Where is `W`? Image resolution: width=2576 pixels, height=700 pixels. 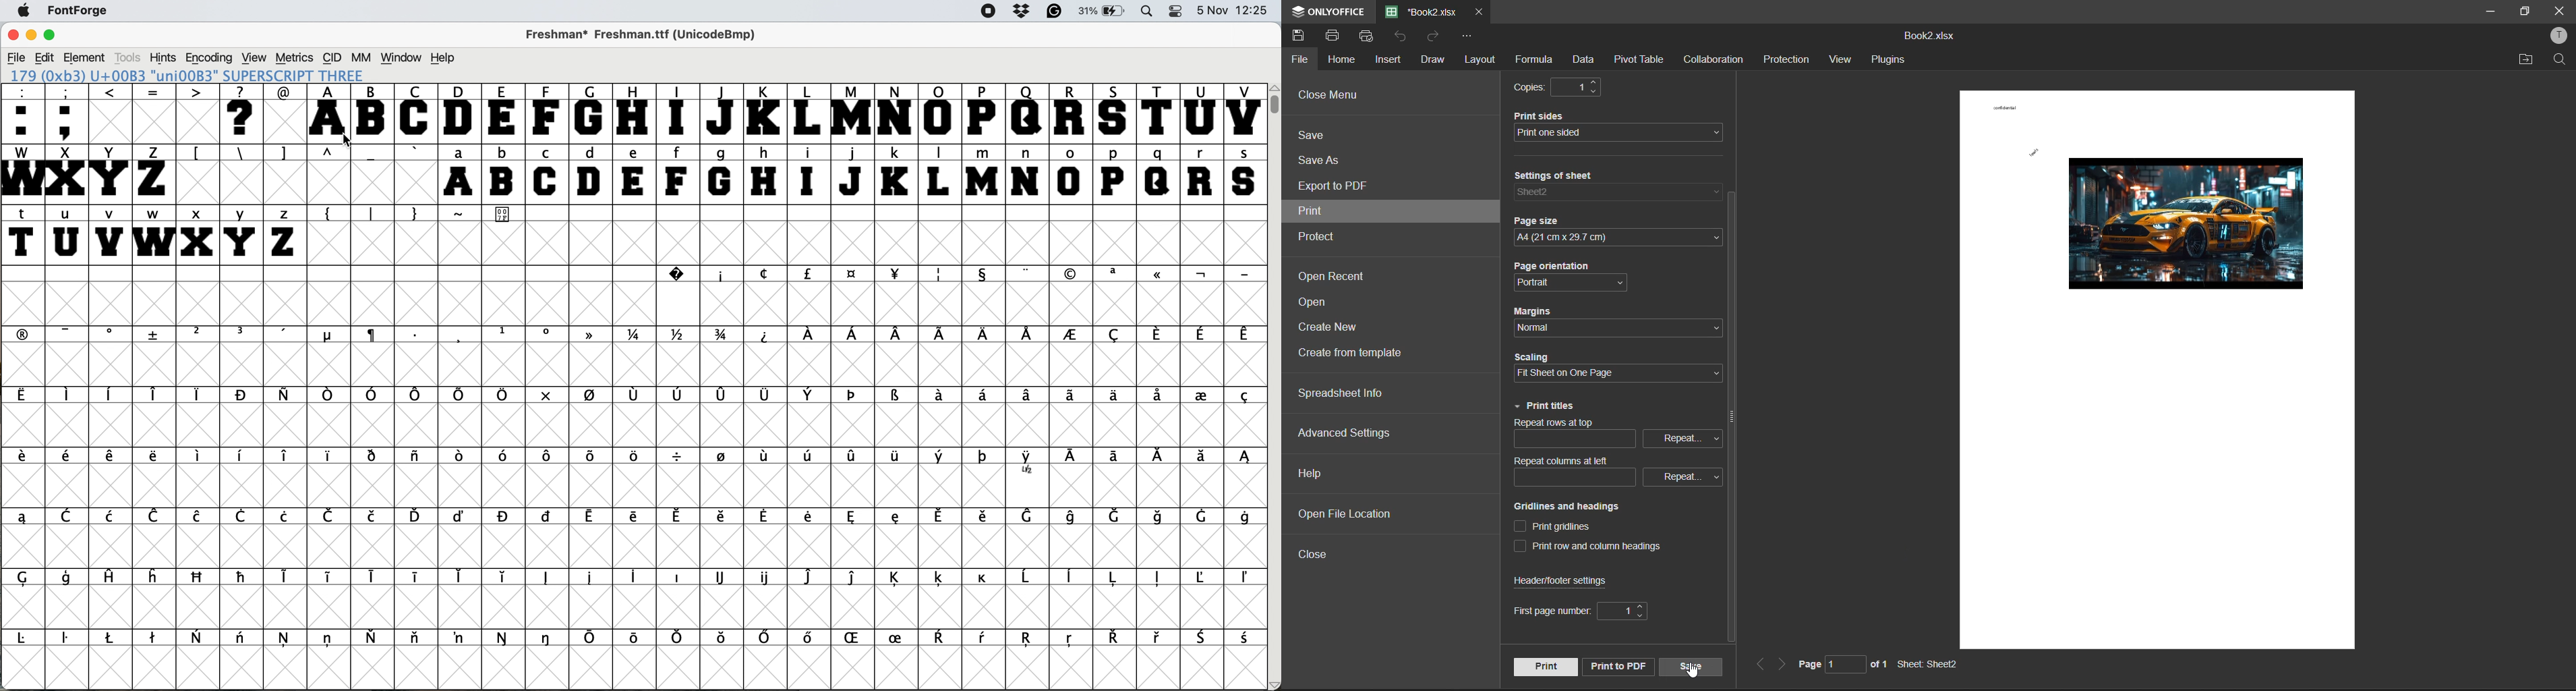
W is located at coordinates (22, 174).